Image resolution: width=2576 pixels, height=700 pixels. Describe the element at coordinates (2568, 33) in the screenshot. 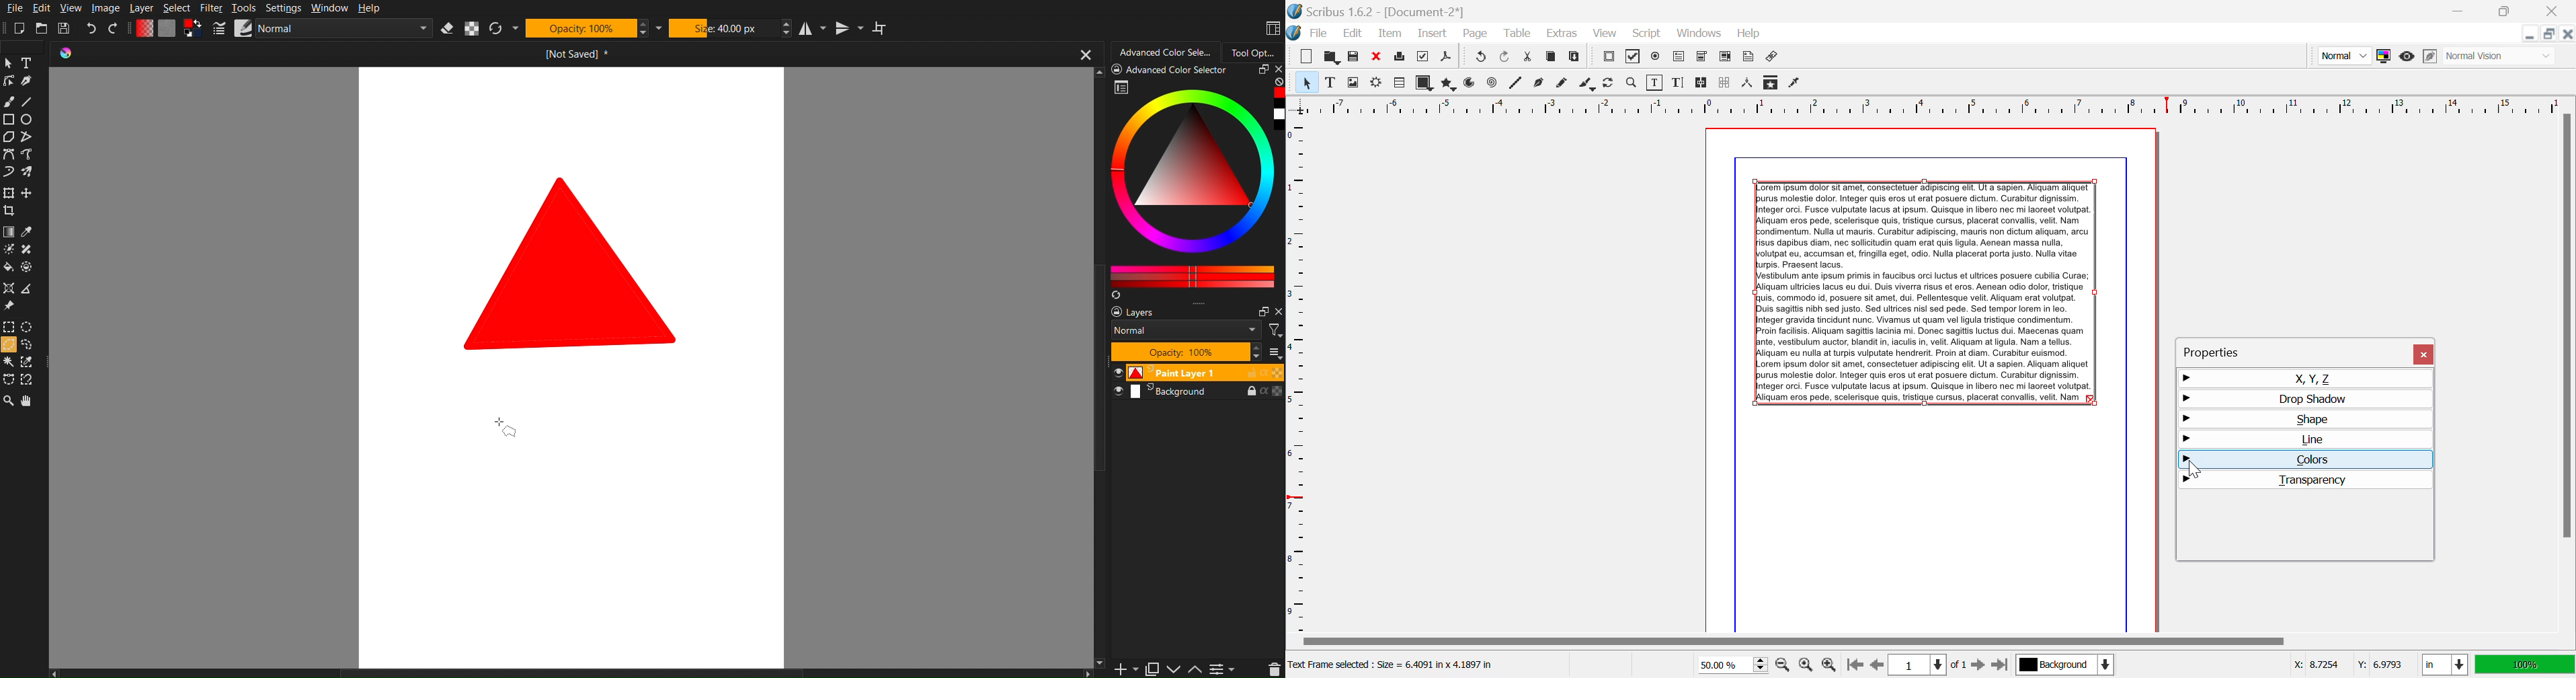

I see `Close` at that location.